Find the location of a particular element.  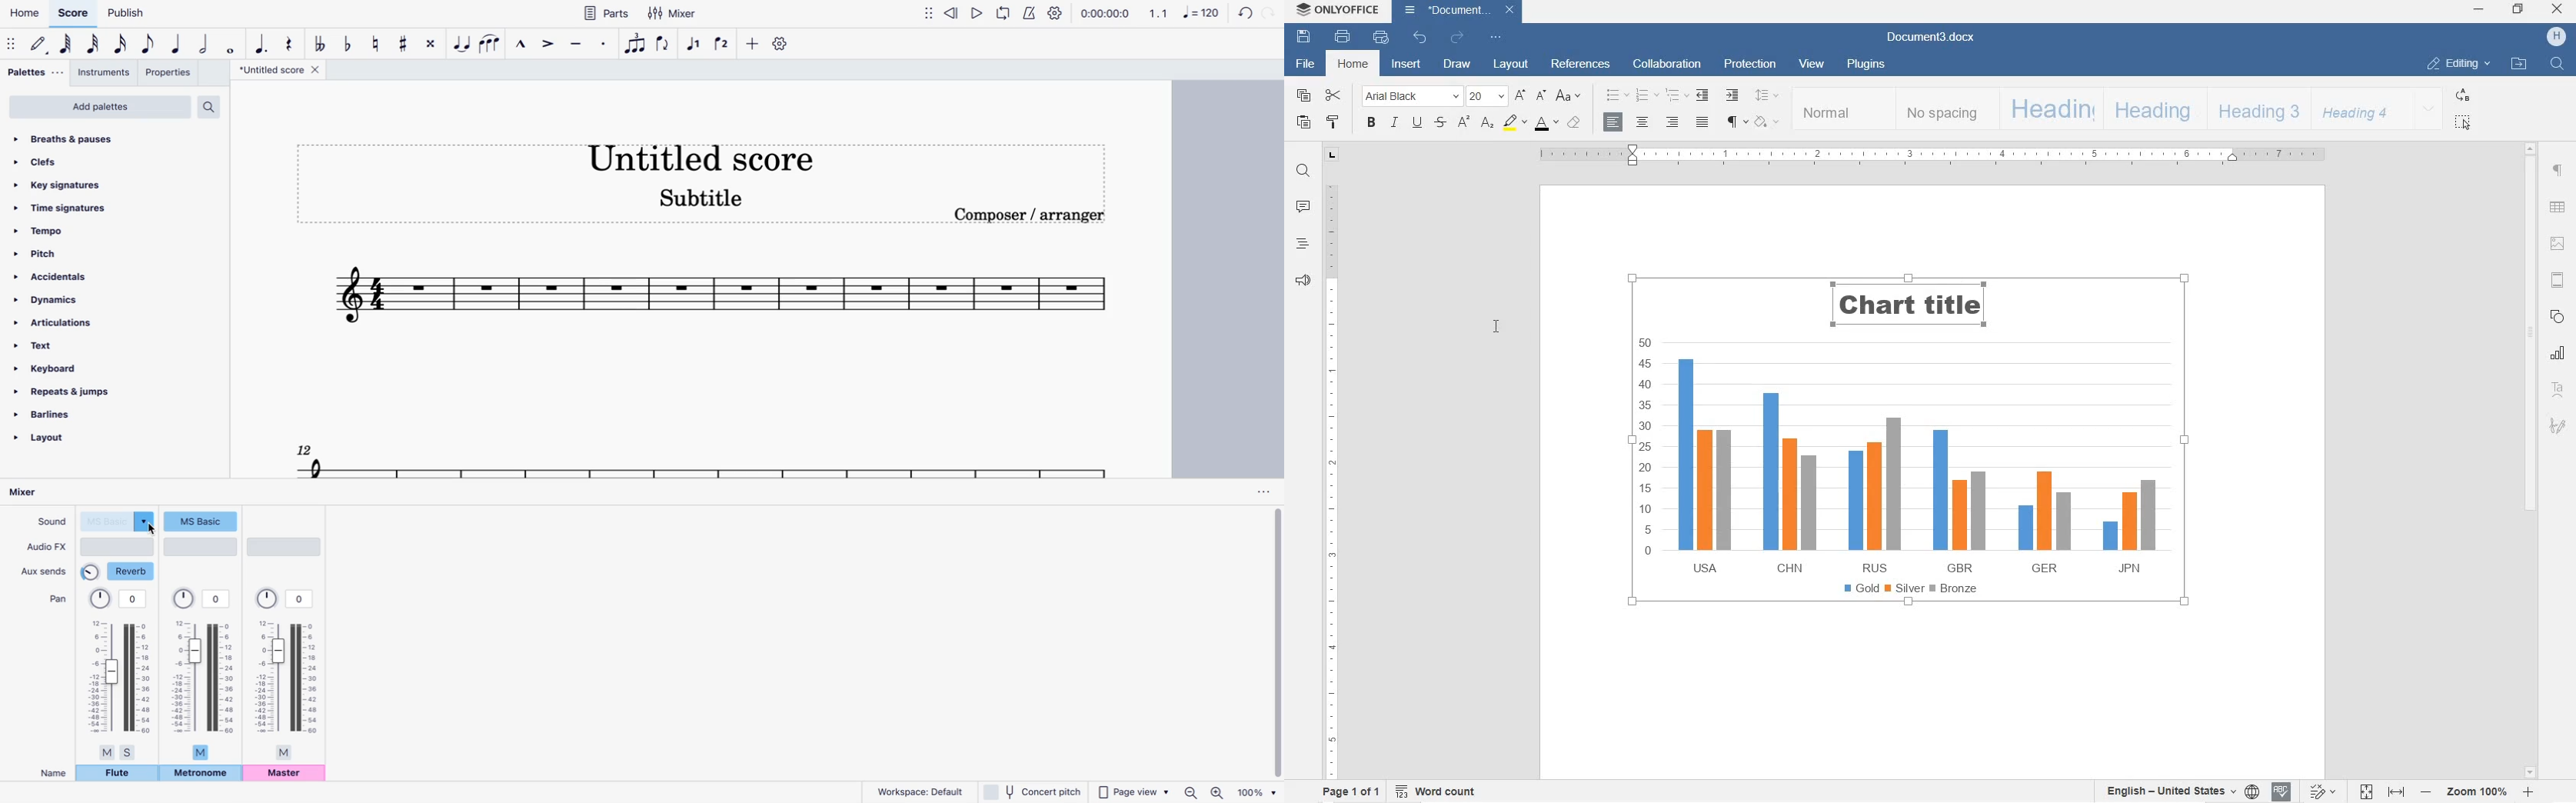

EDITING is located at coordinates (2457, 65).